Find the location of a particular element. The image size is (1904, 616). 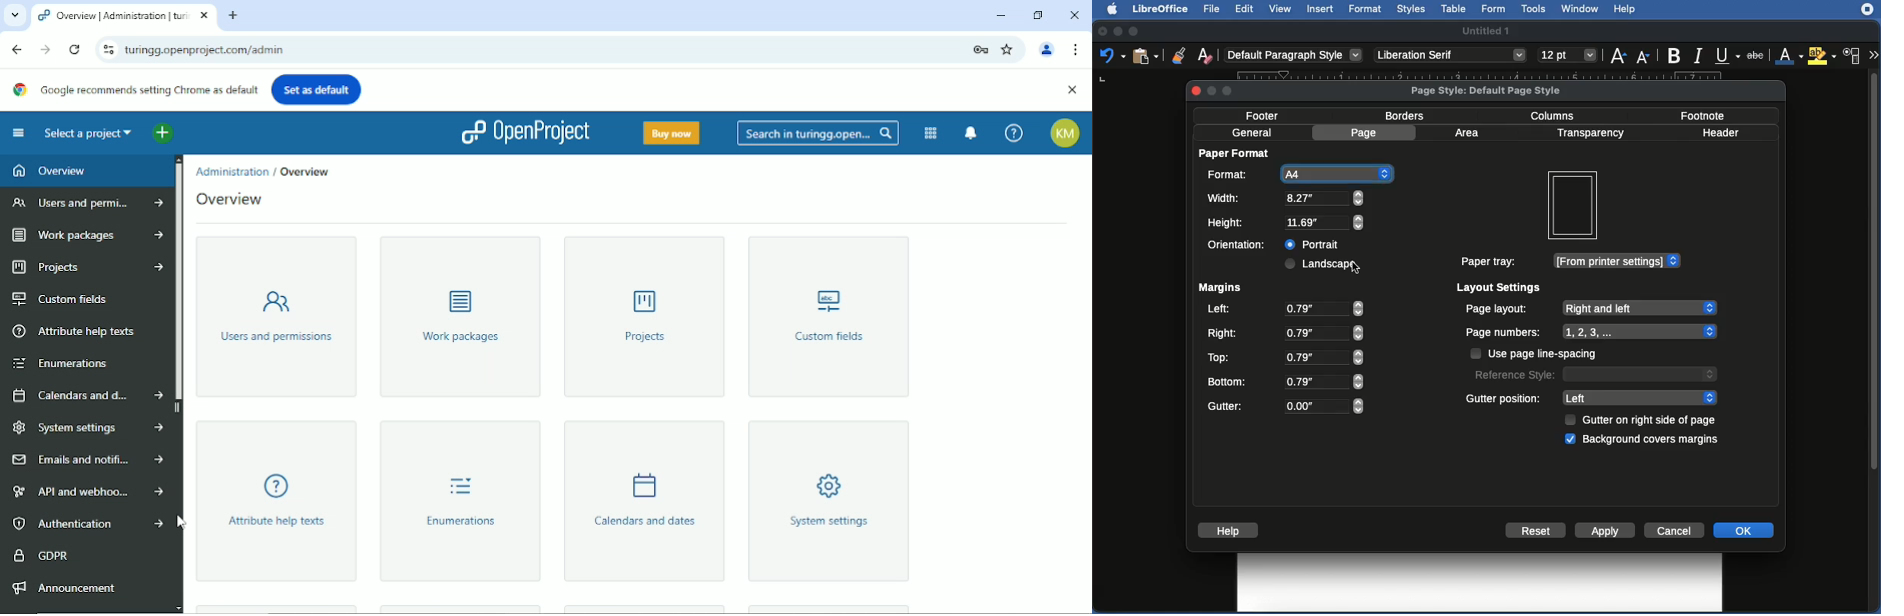

OK is located at coordinates (1745, 530).